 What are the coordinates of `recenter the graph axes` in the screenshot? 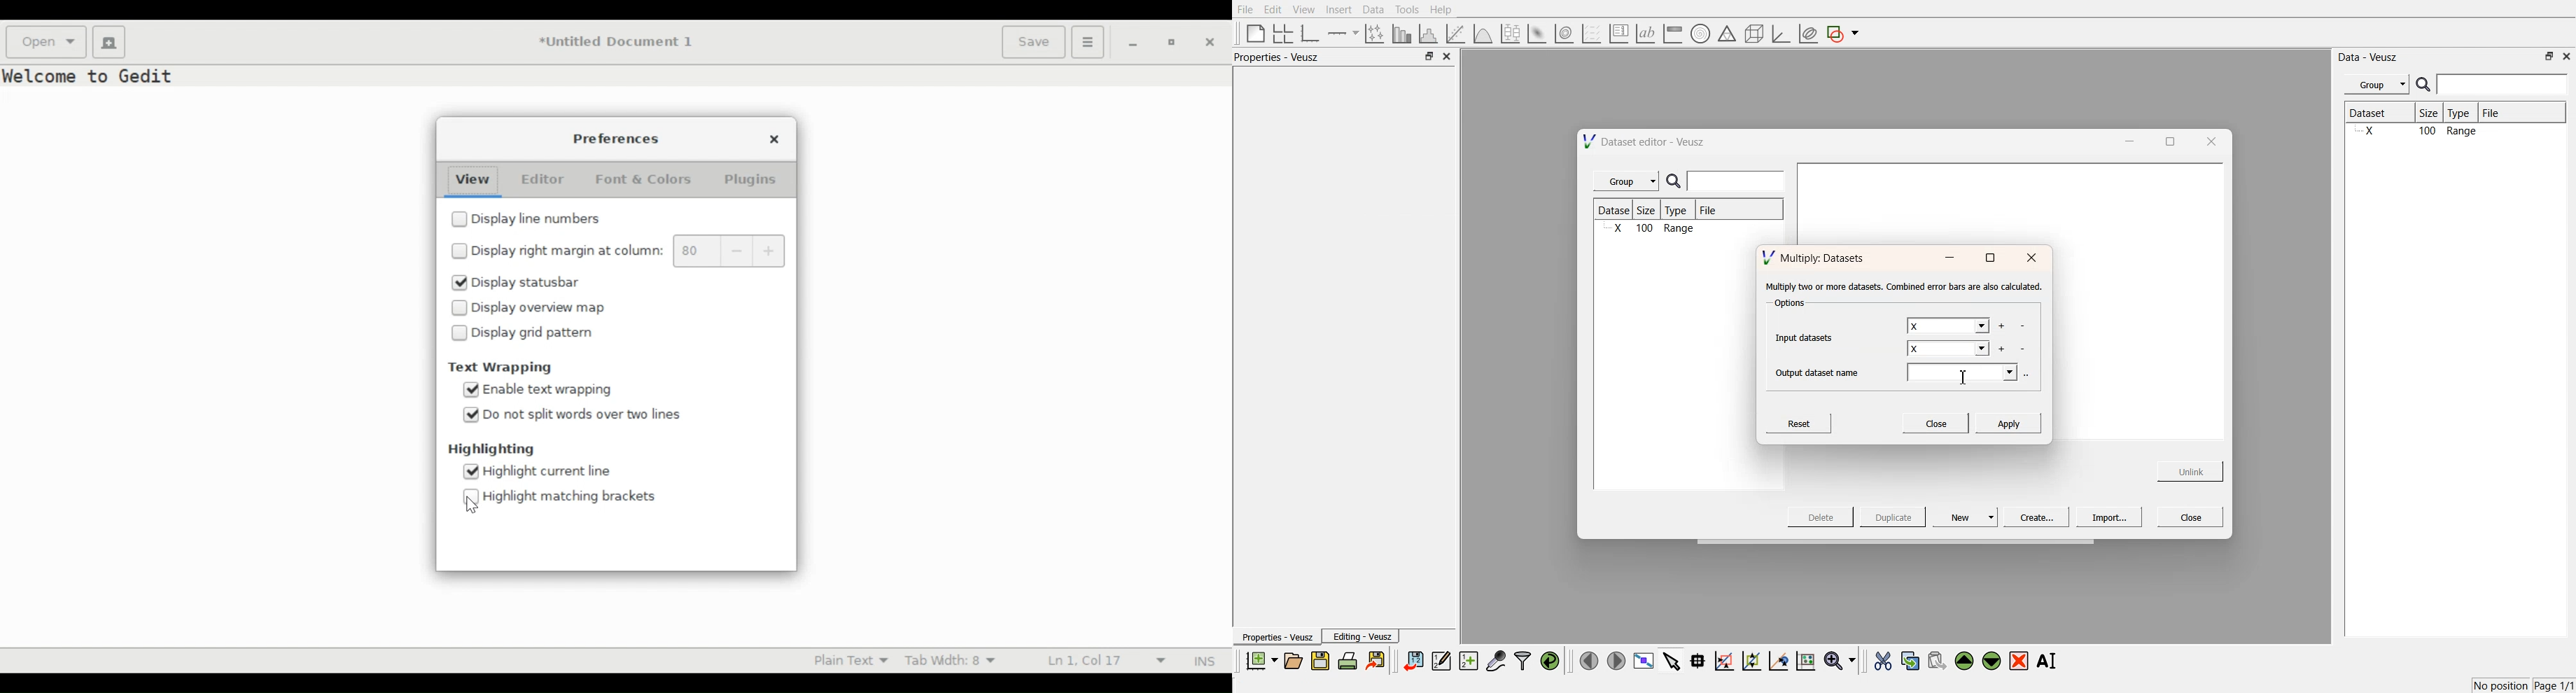 It's located at (1778, 660).